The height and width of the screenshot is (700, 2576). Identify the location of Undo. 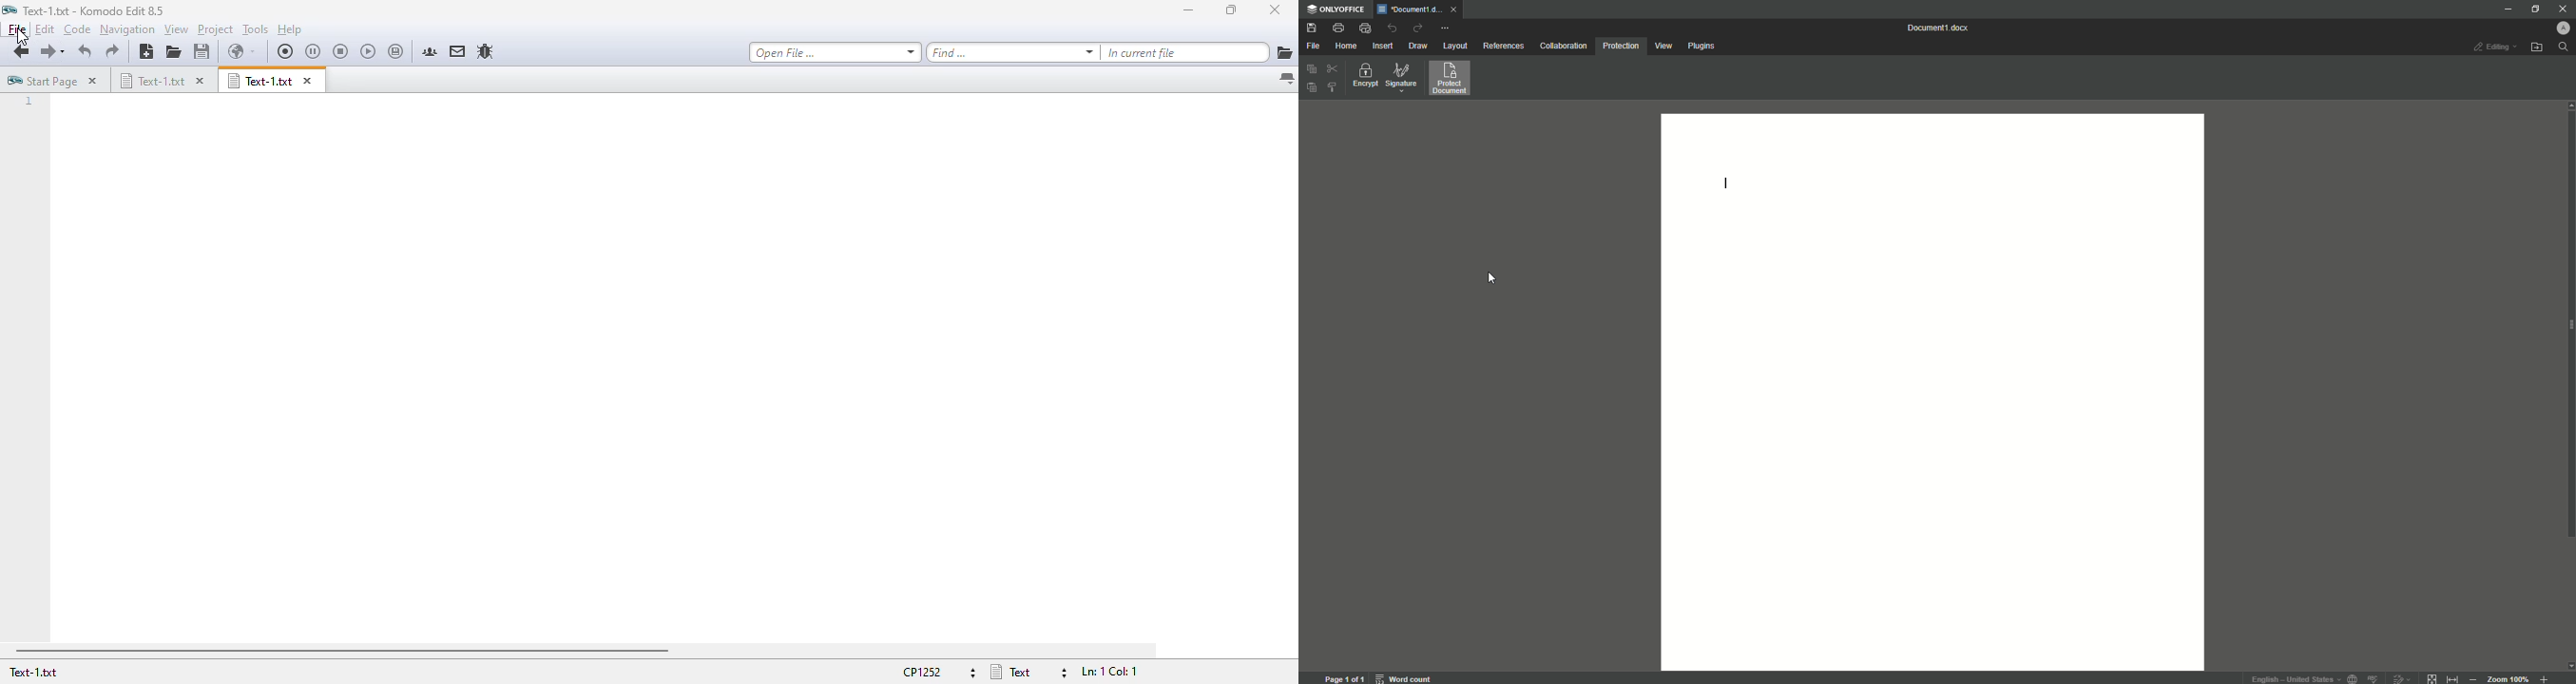
(1393, 27).